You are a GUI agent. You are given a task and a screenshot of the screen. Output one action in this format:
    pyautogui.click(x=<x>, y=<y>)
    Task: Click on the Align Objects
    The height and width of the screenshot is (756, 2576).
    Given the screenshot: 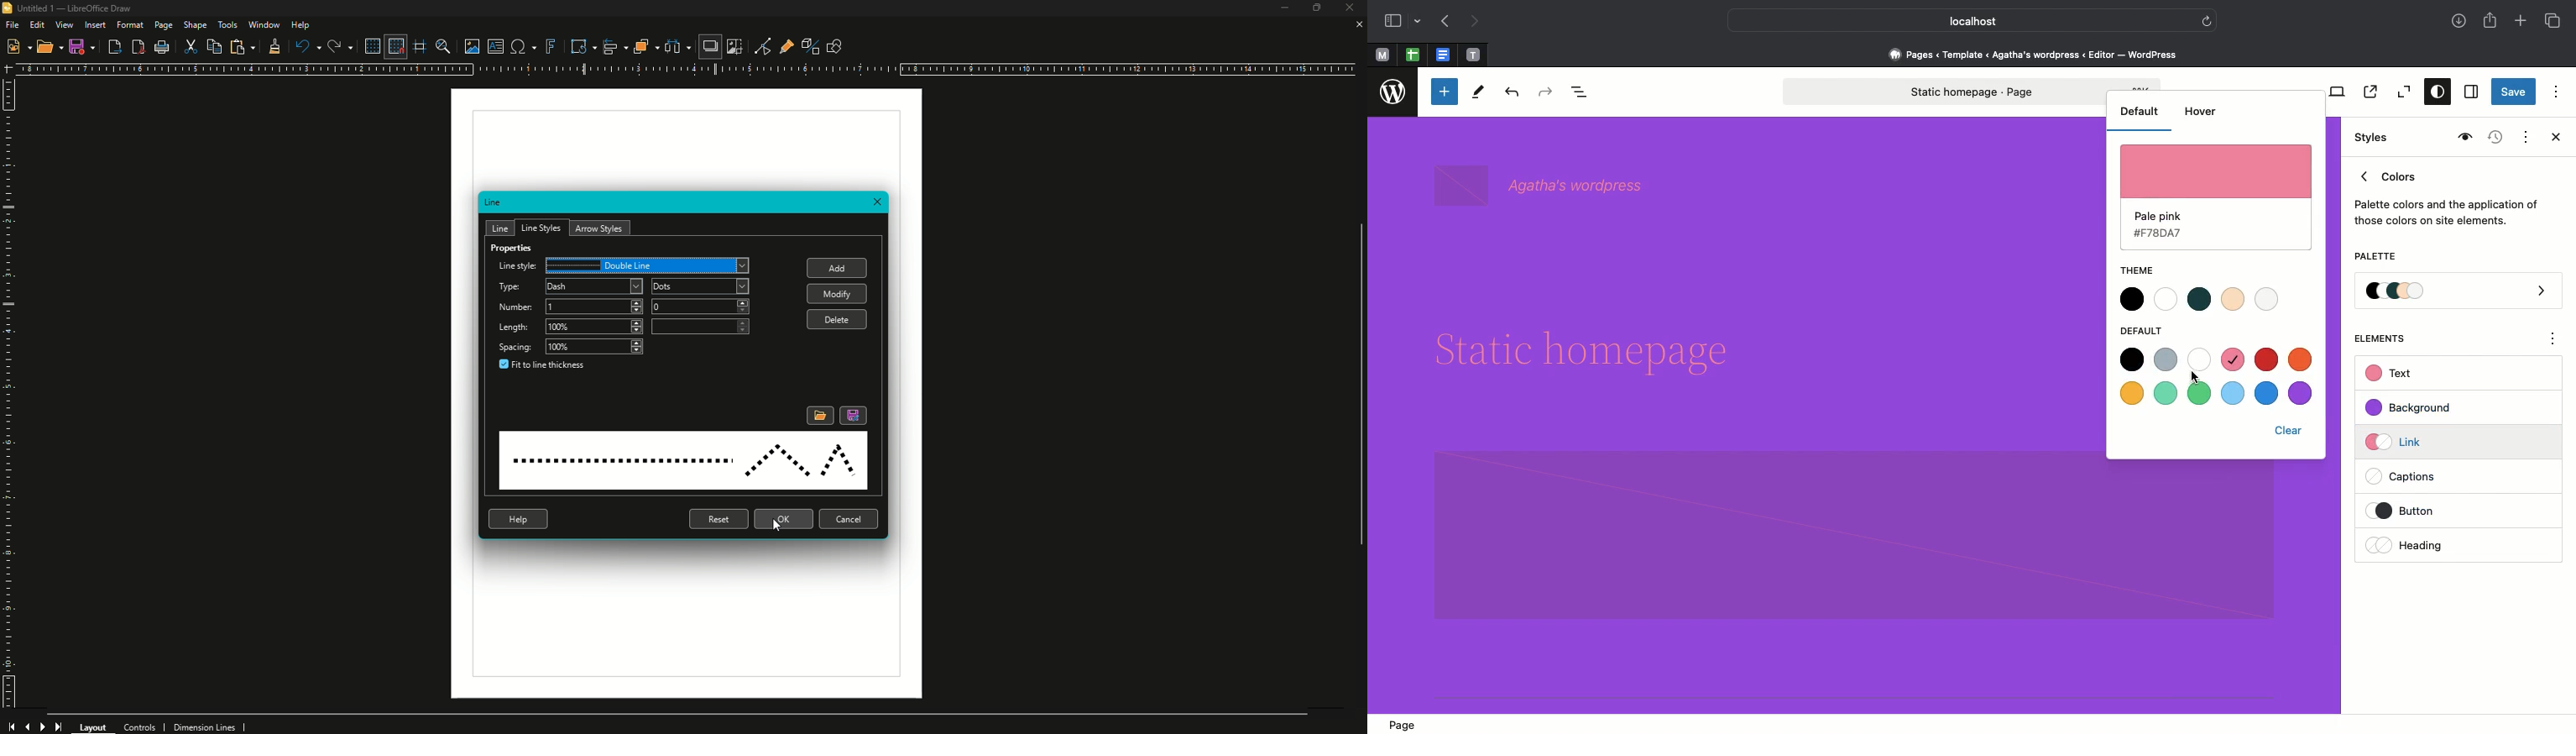 What is the action you would take?
    pyautogui.click(x=610, y=46)
    